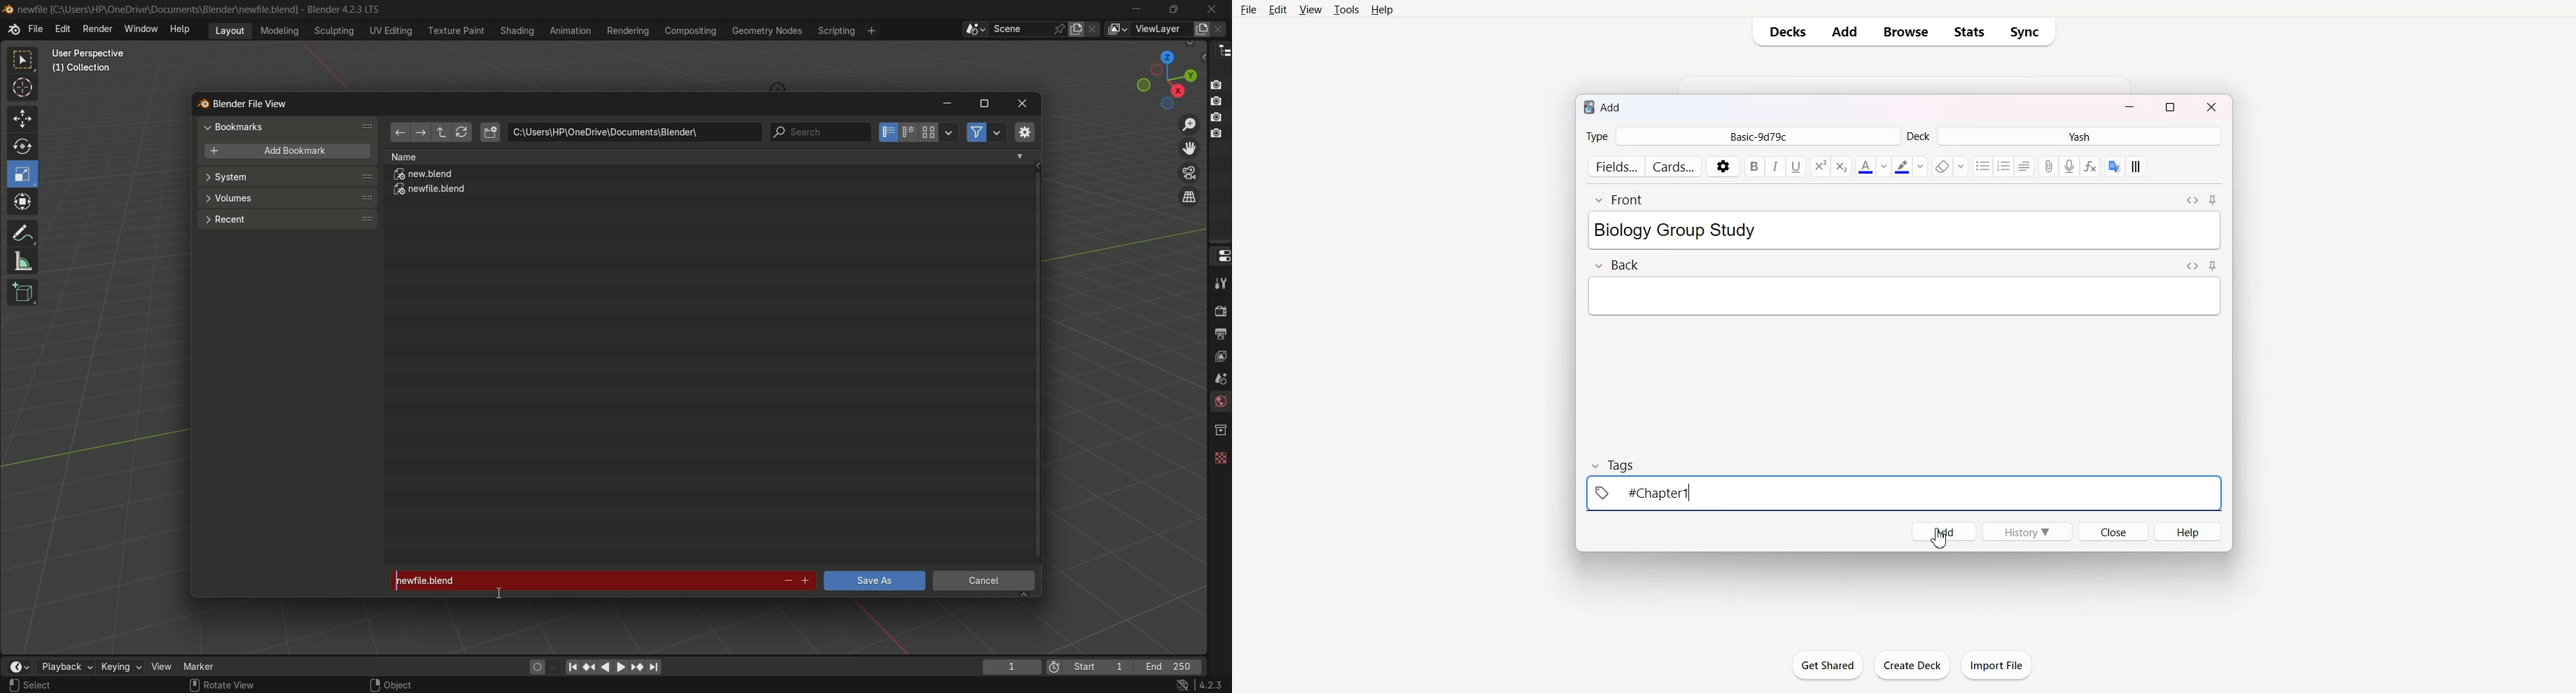 This screenshot has height=700, width=2576. What do you see at coordinates (286, 198) in the screenshot?
I see `volumes` at bounding box center [286, 198].